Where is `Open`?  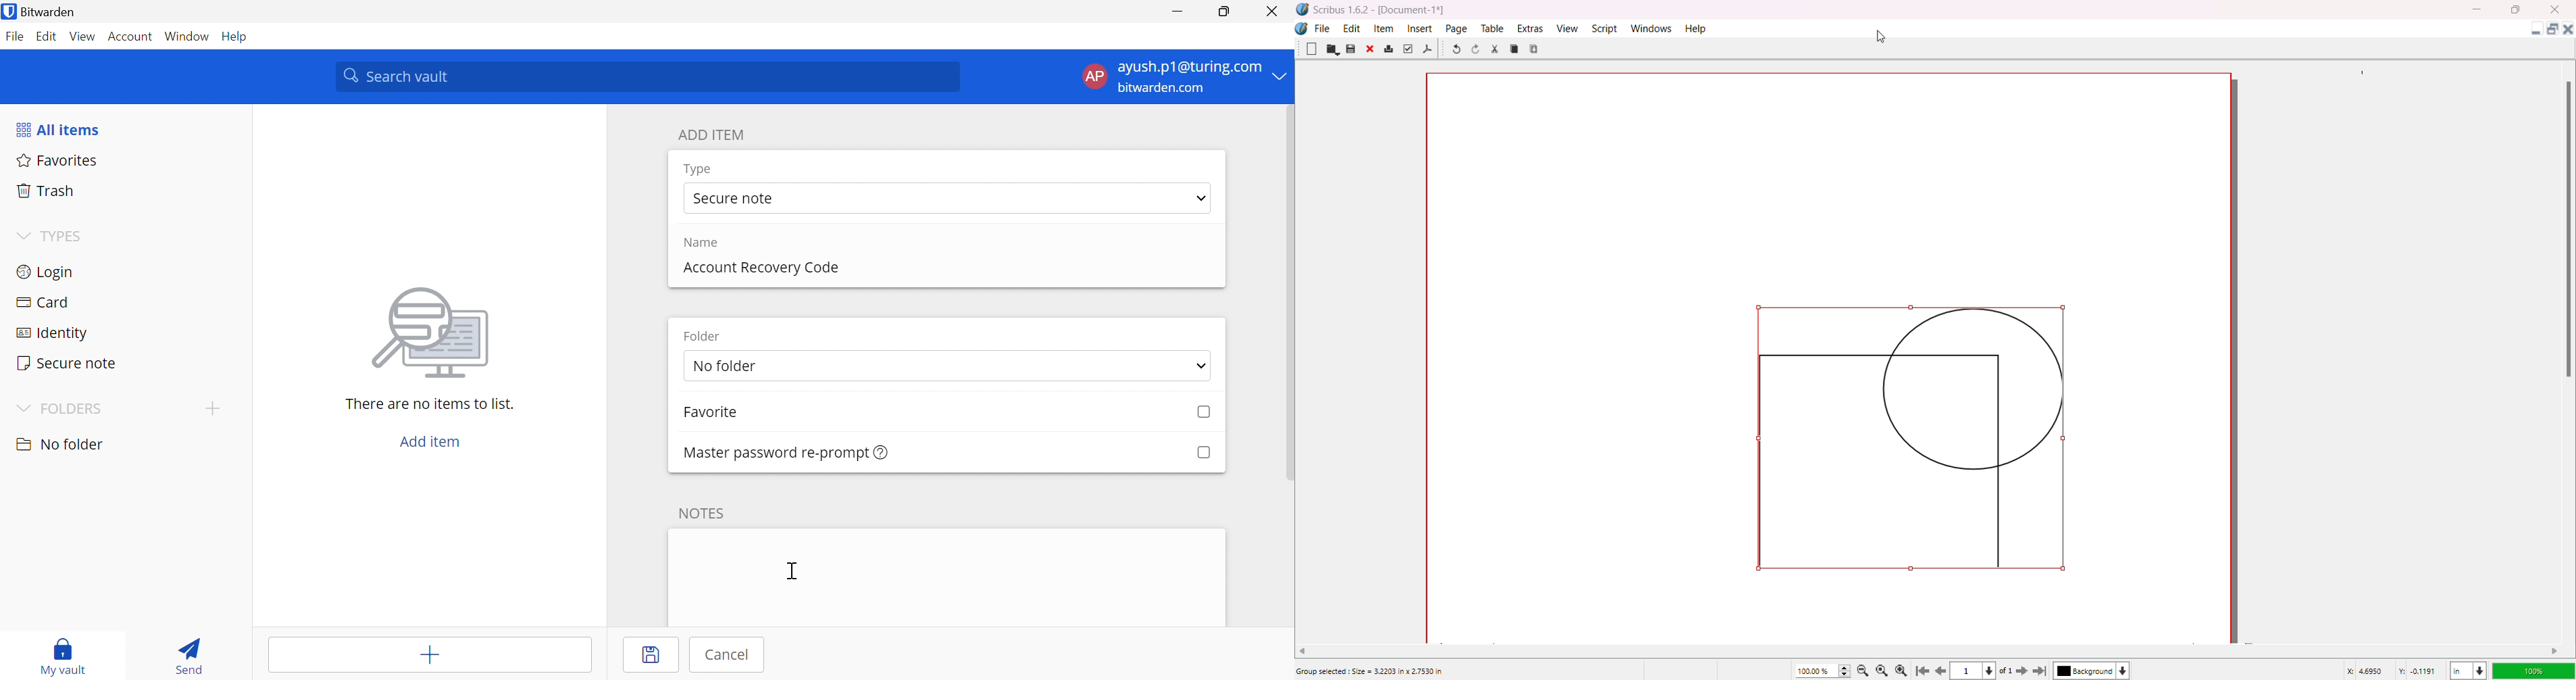
Open is located at coordinates (1332, 49).